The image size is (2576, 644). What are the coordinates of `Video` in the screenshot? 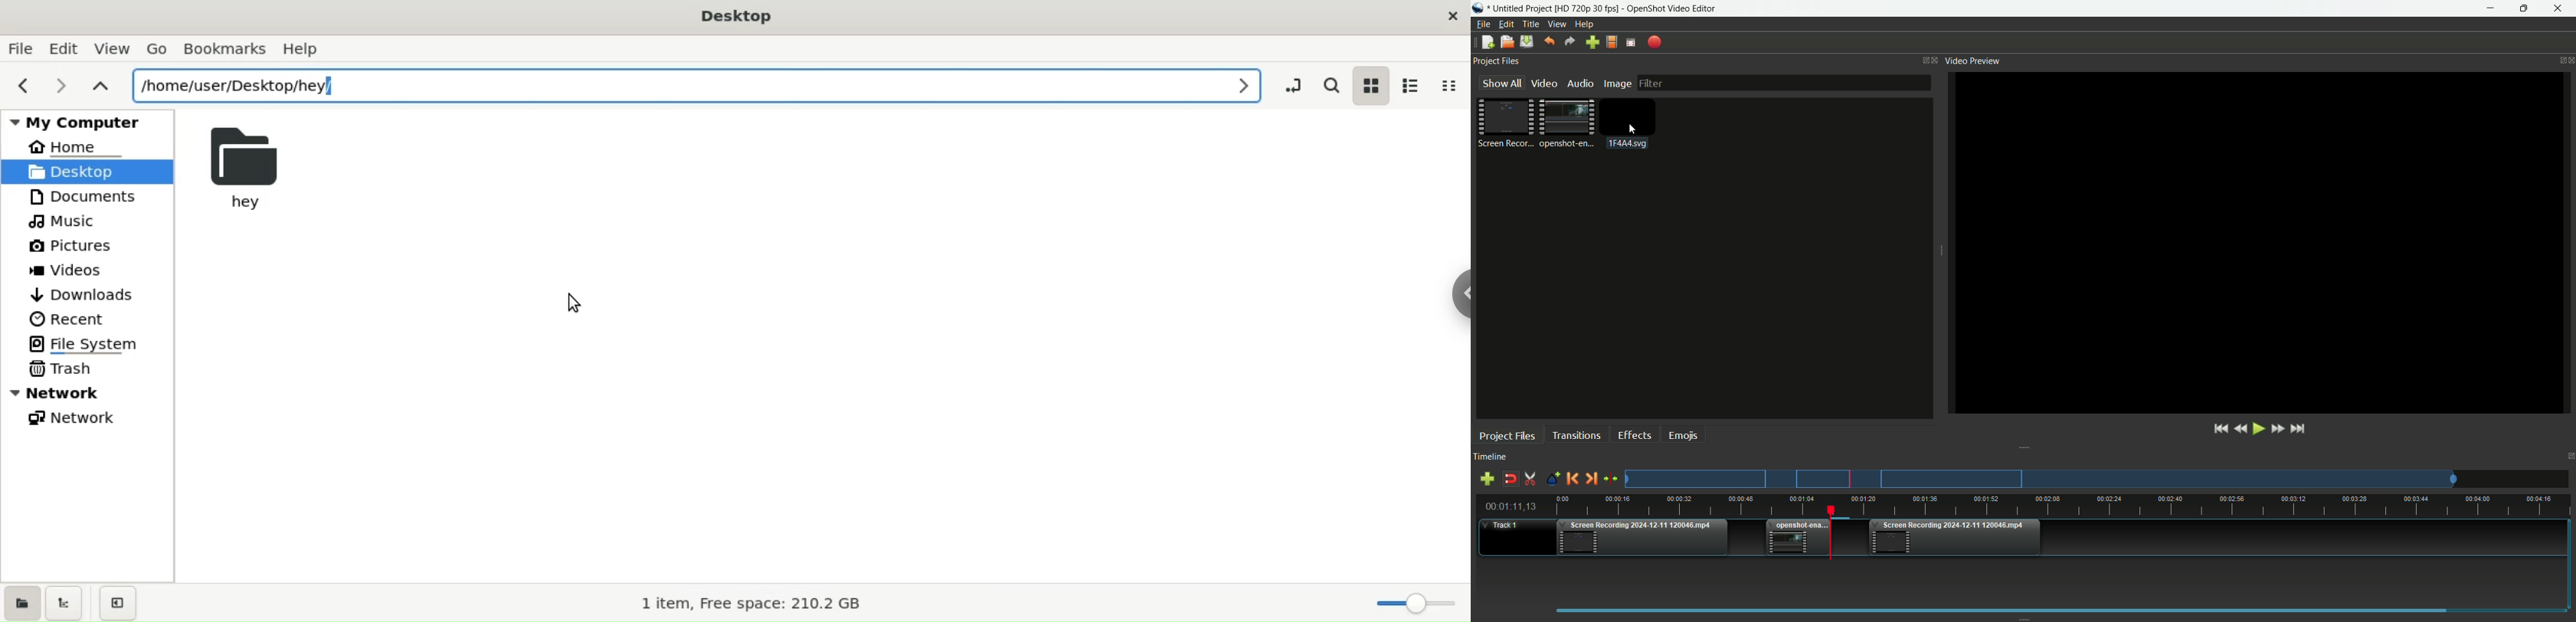 It's located at (1543, 83).